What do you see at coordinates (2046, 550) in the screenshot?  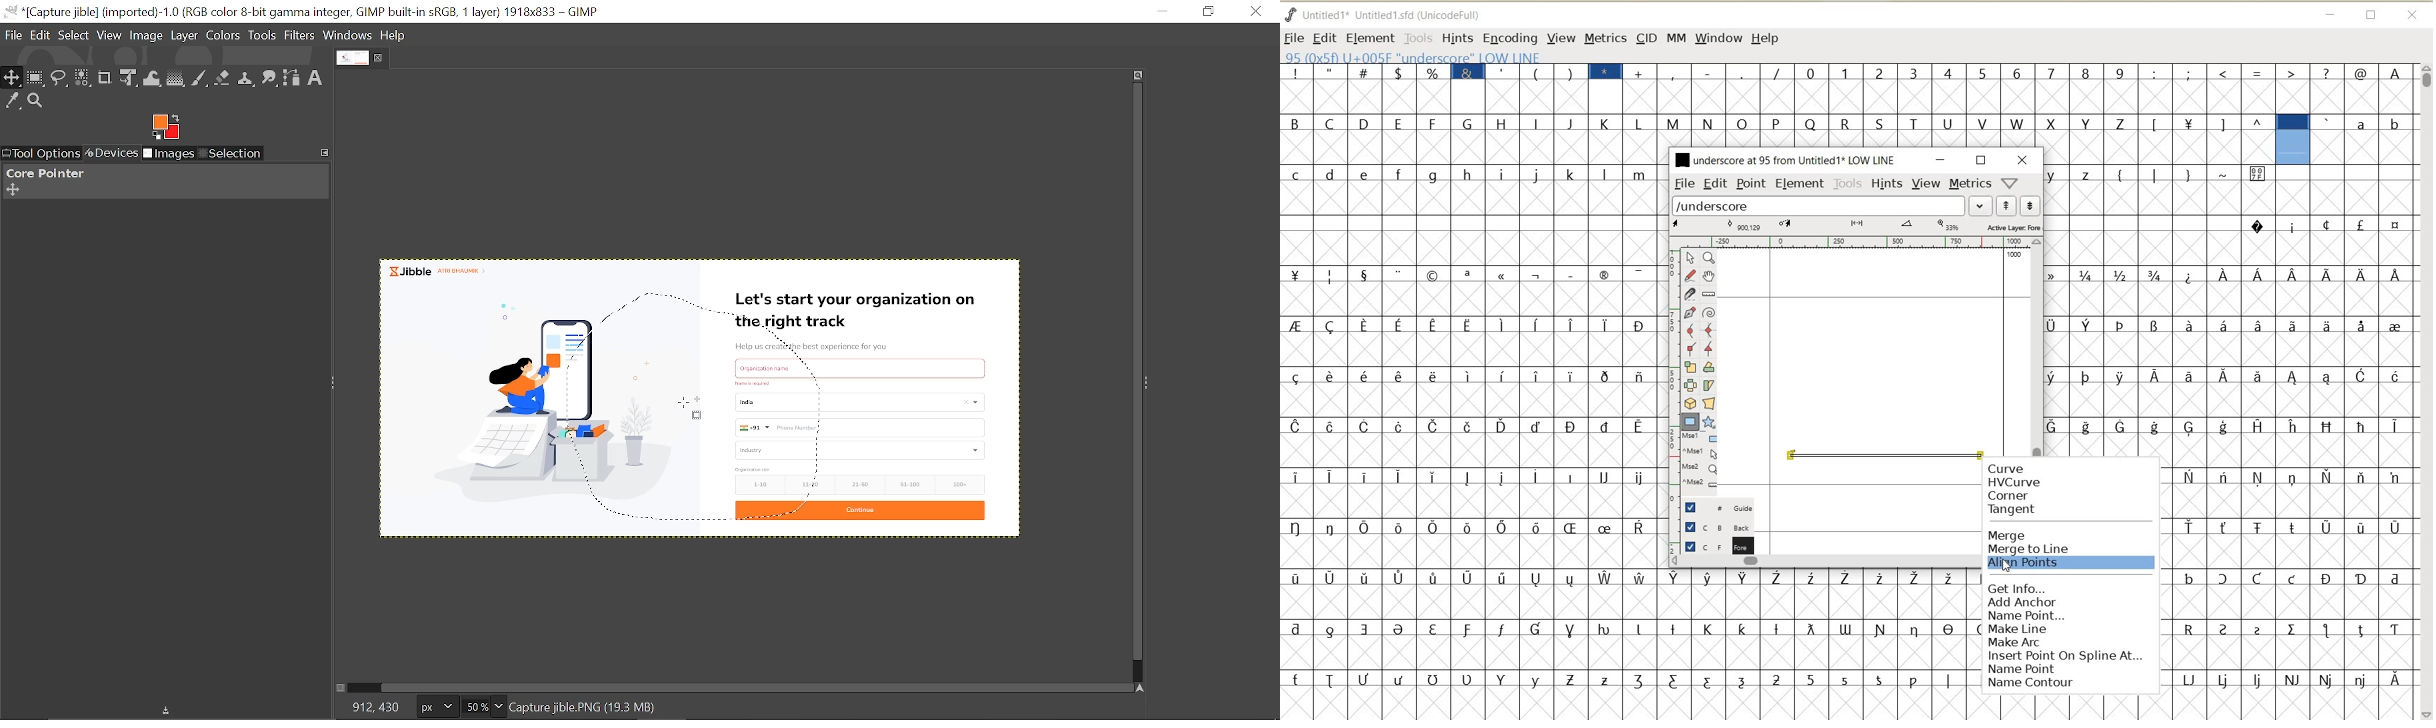 I see `merge to line` at bounding box center [2046, 550].